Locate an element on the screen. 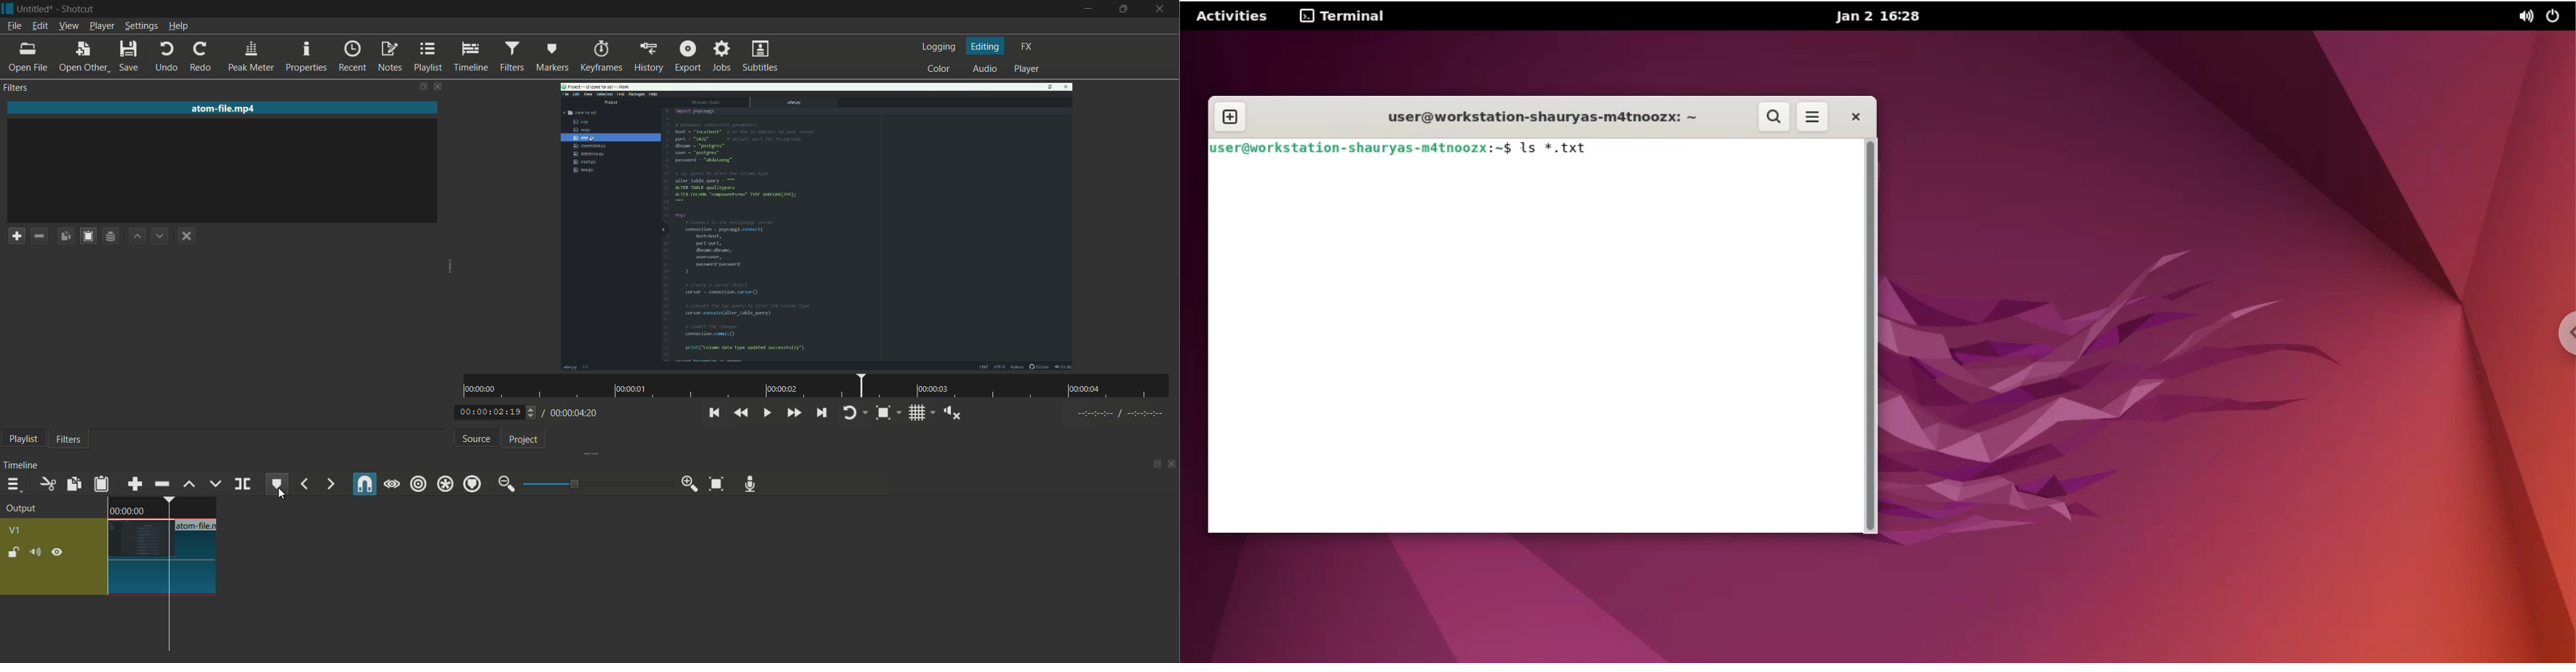 The image size is (2576, 672). next marker is located at coordinates (330, 484).